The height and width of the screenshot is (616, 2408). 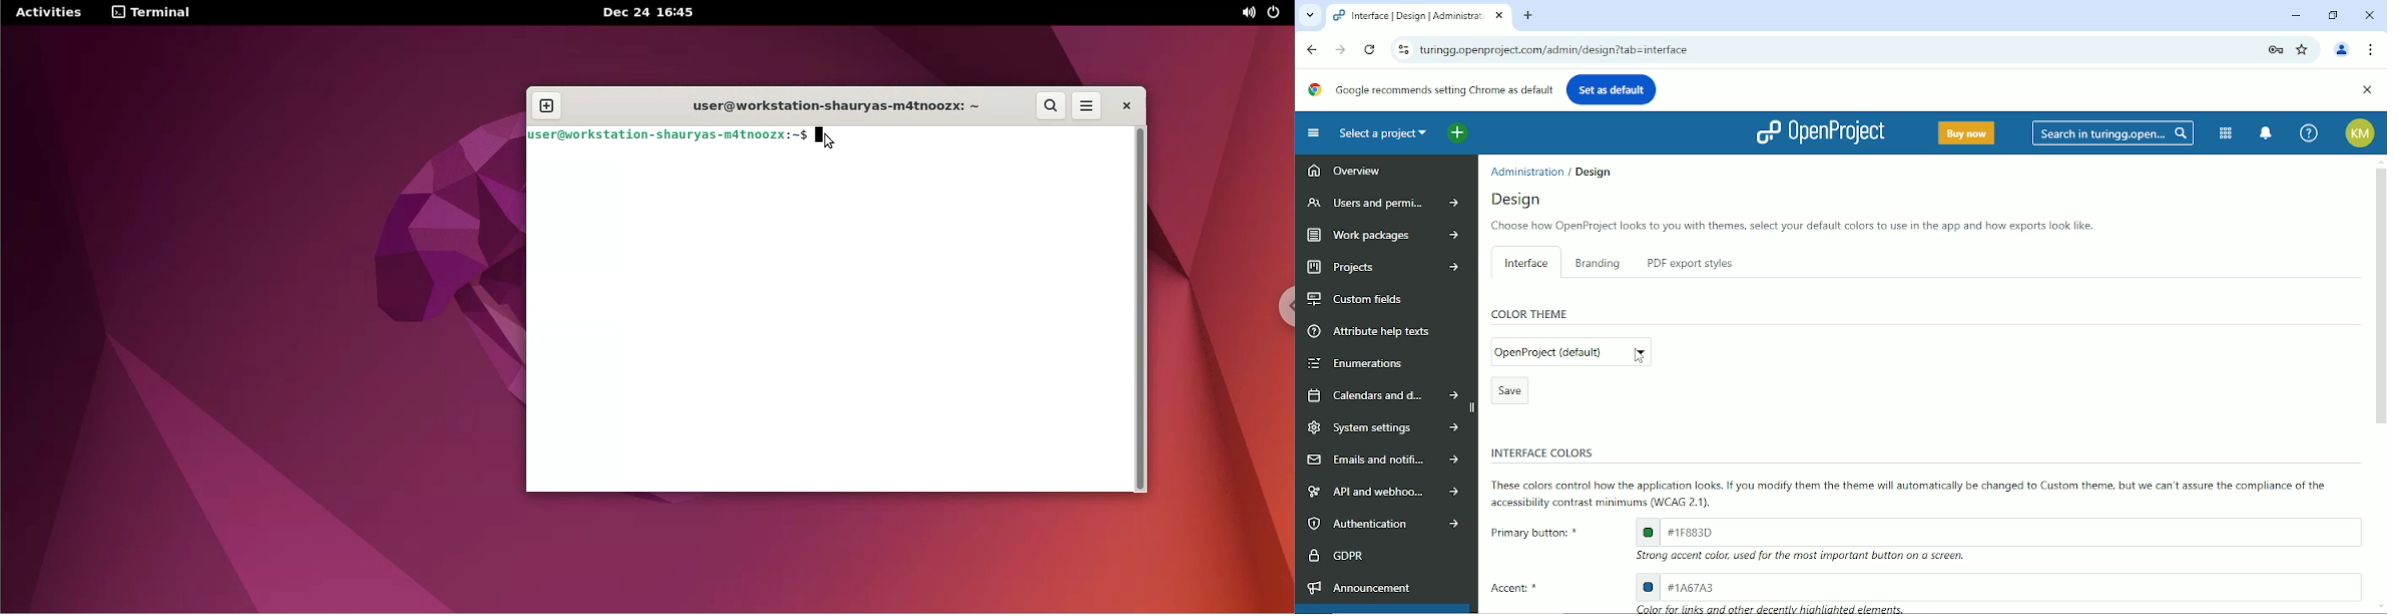 I want to click on Administration, so click(x=1528, y=170).